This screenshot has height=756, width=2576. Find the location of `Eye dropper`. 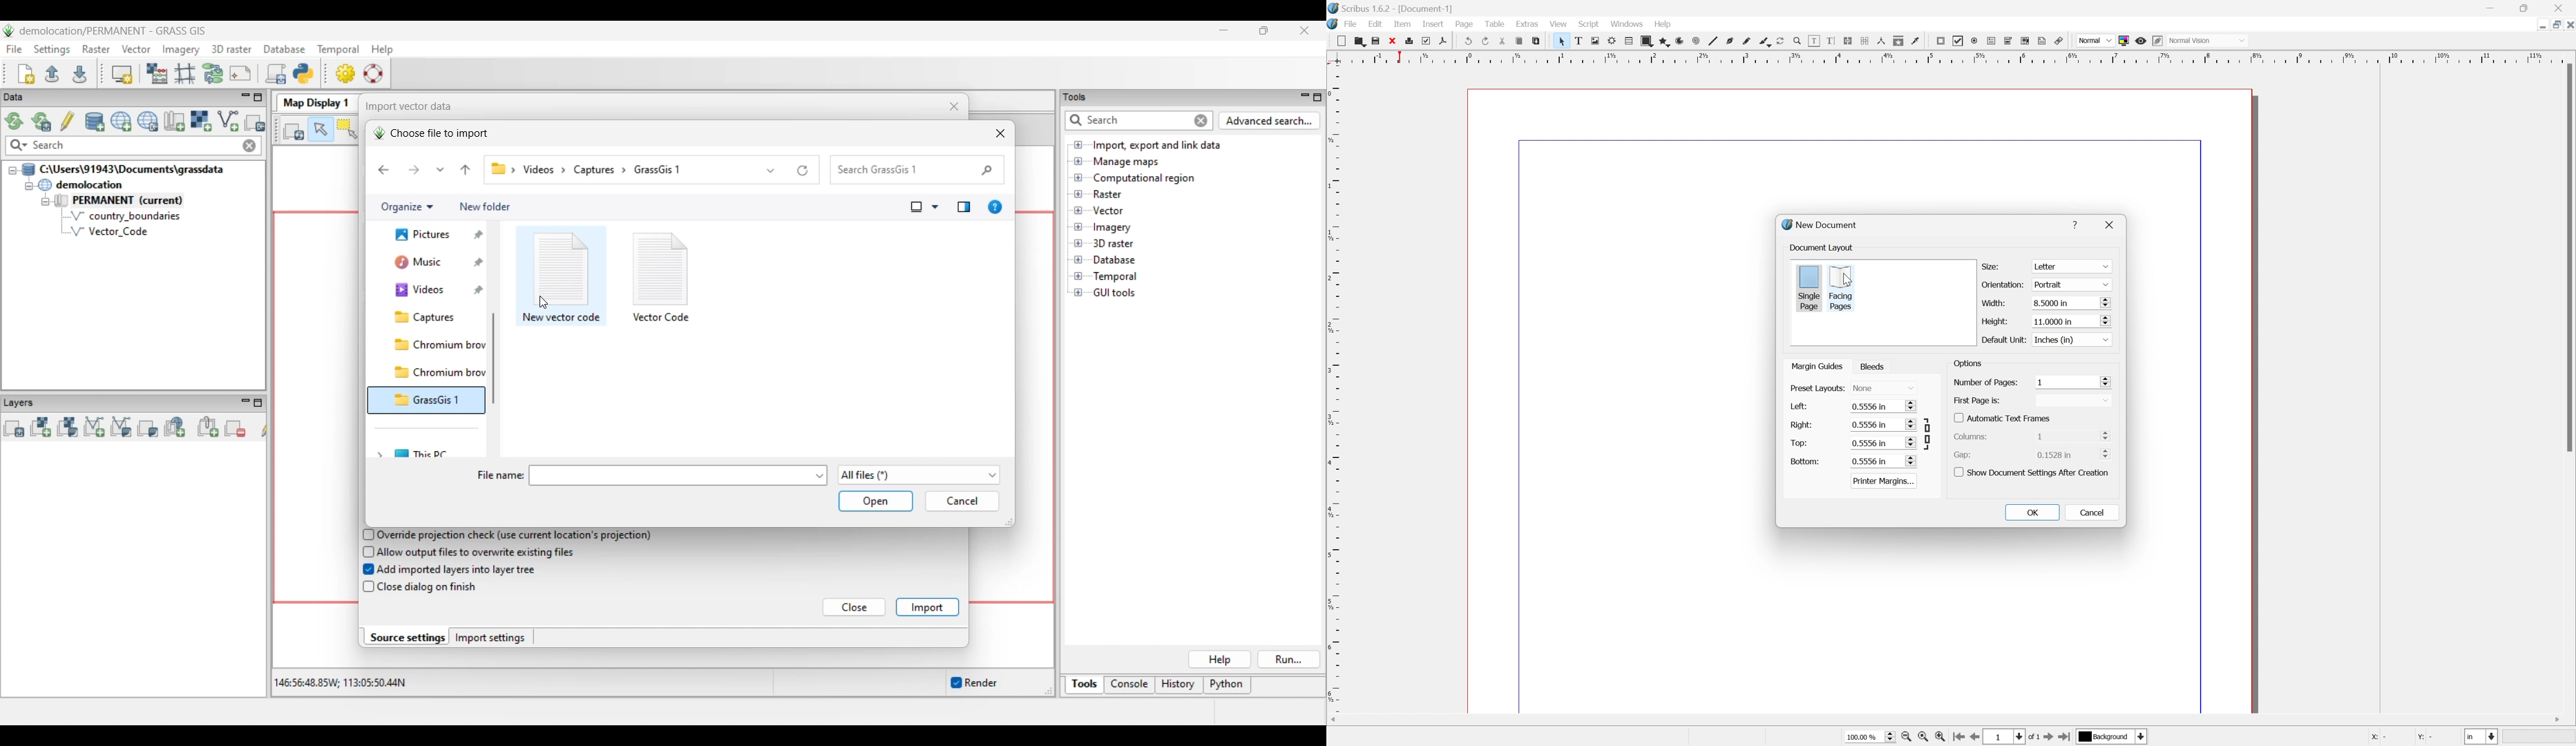

Eye dropper is located at coordinates (1917, 41).